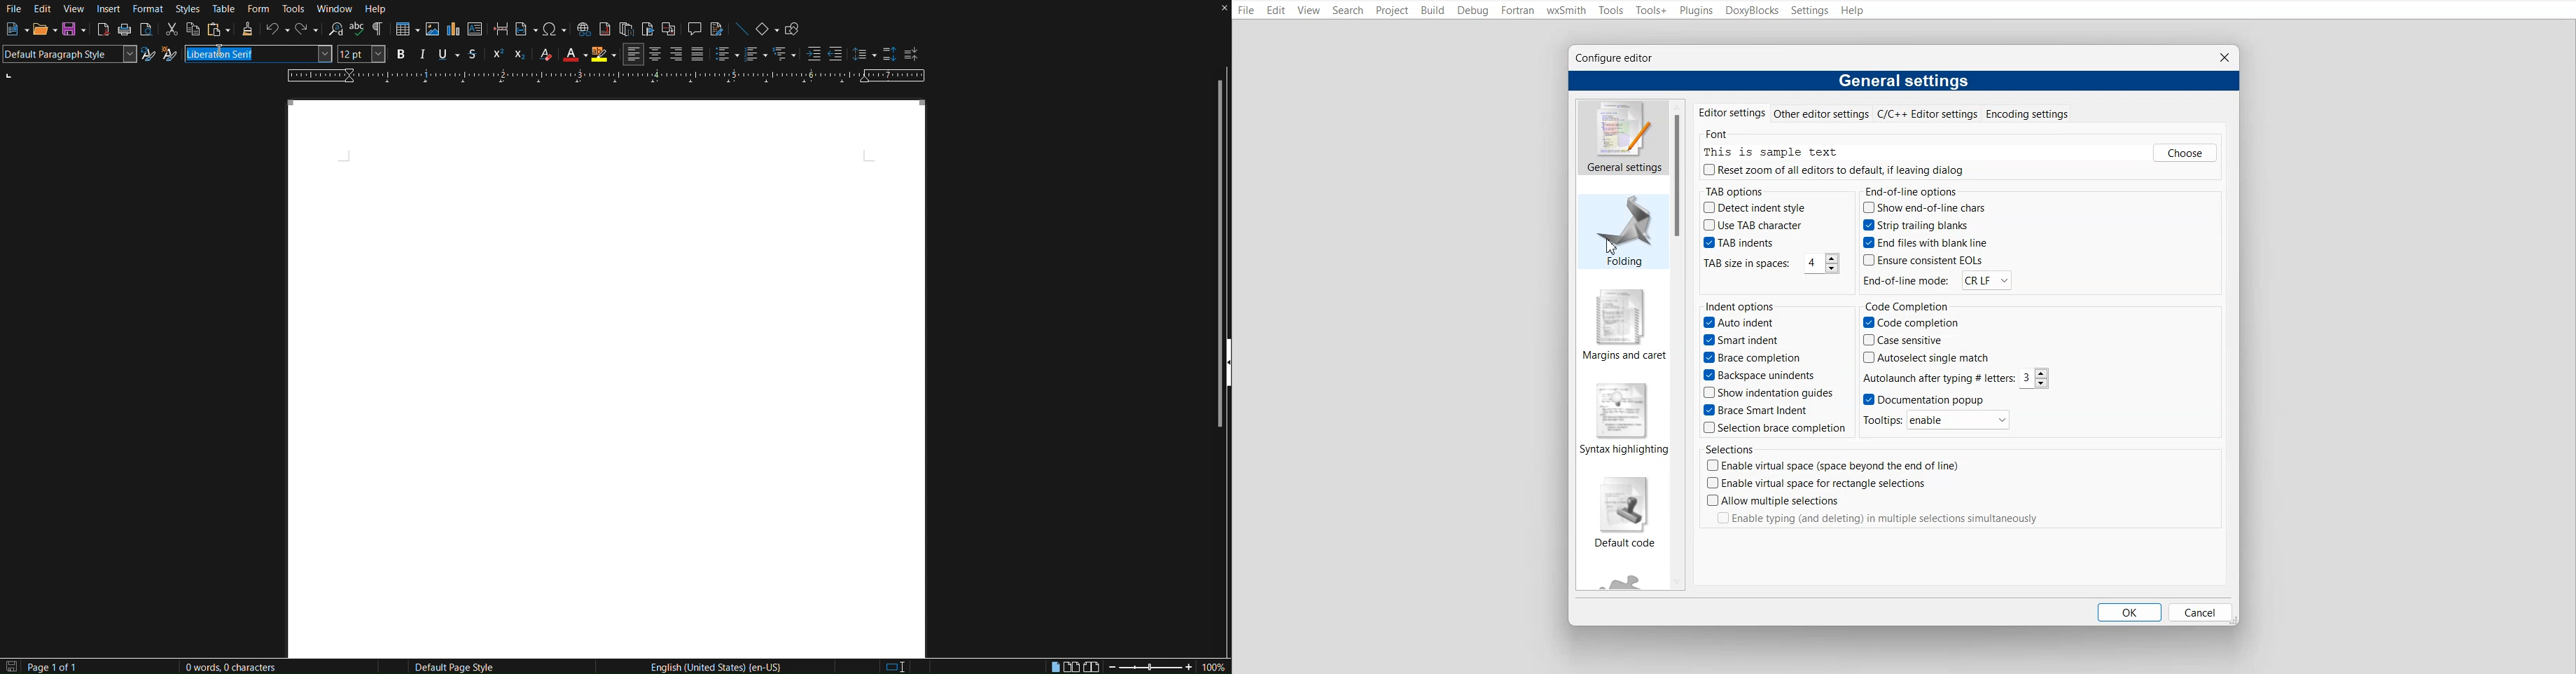 The height and width of the screenshot is (700, 2576). What do you see at coordinates (1820, 113) in the screenshot?
I see `Other editor settings` at bounding box center [1820, 113].